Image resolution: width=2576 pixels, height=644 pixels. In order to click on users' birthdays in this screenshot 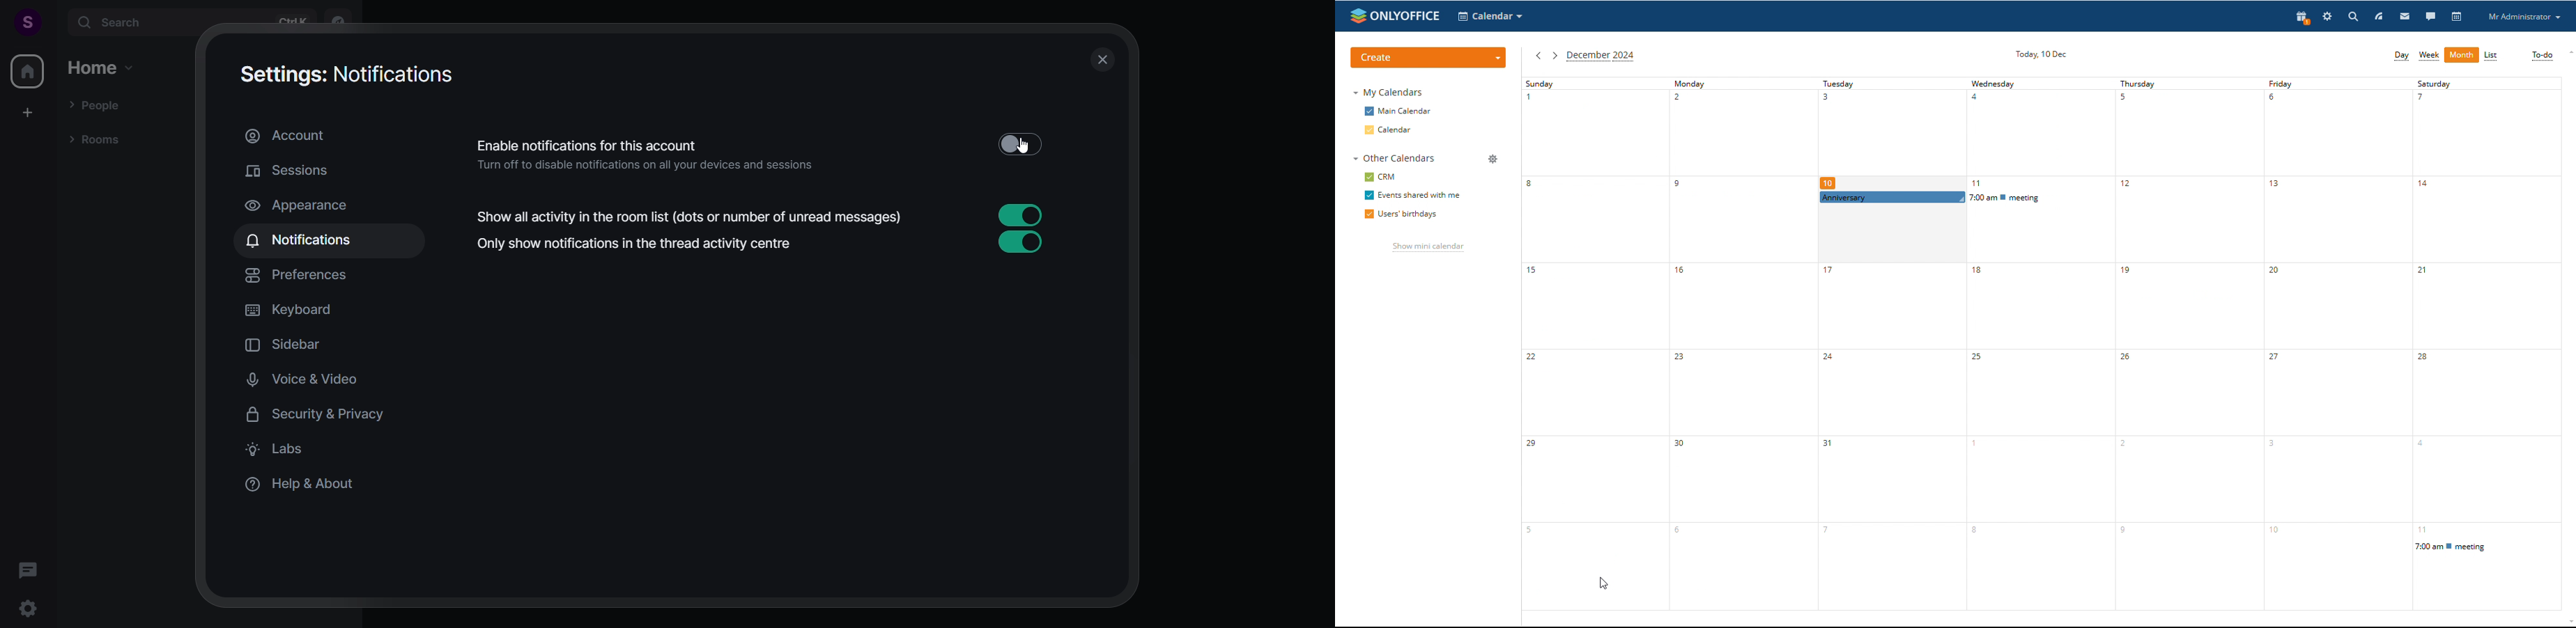, I will do `click(1399, 215)`.